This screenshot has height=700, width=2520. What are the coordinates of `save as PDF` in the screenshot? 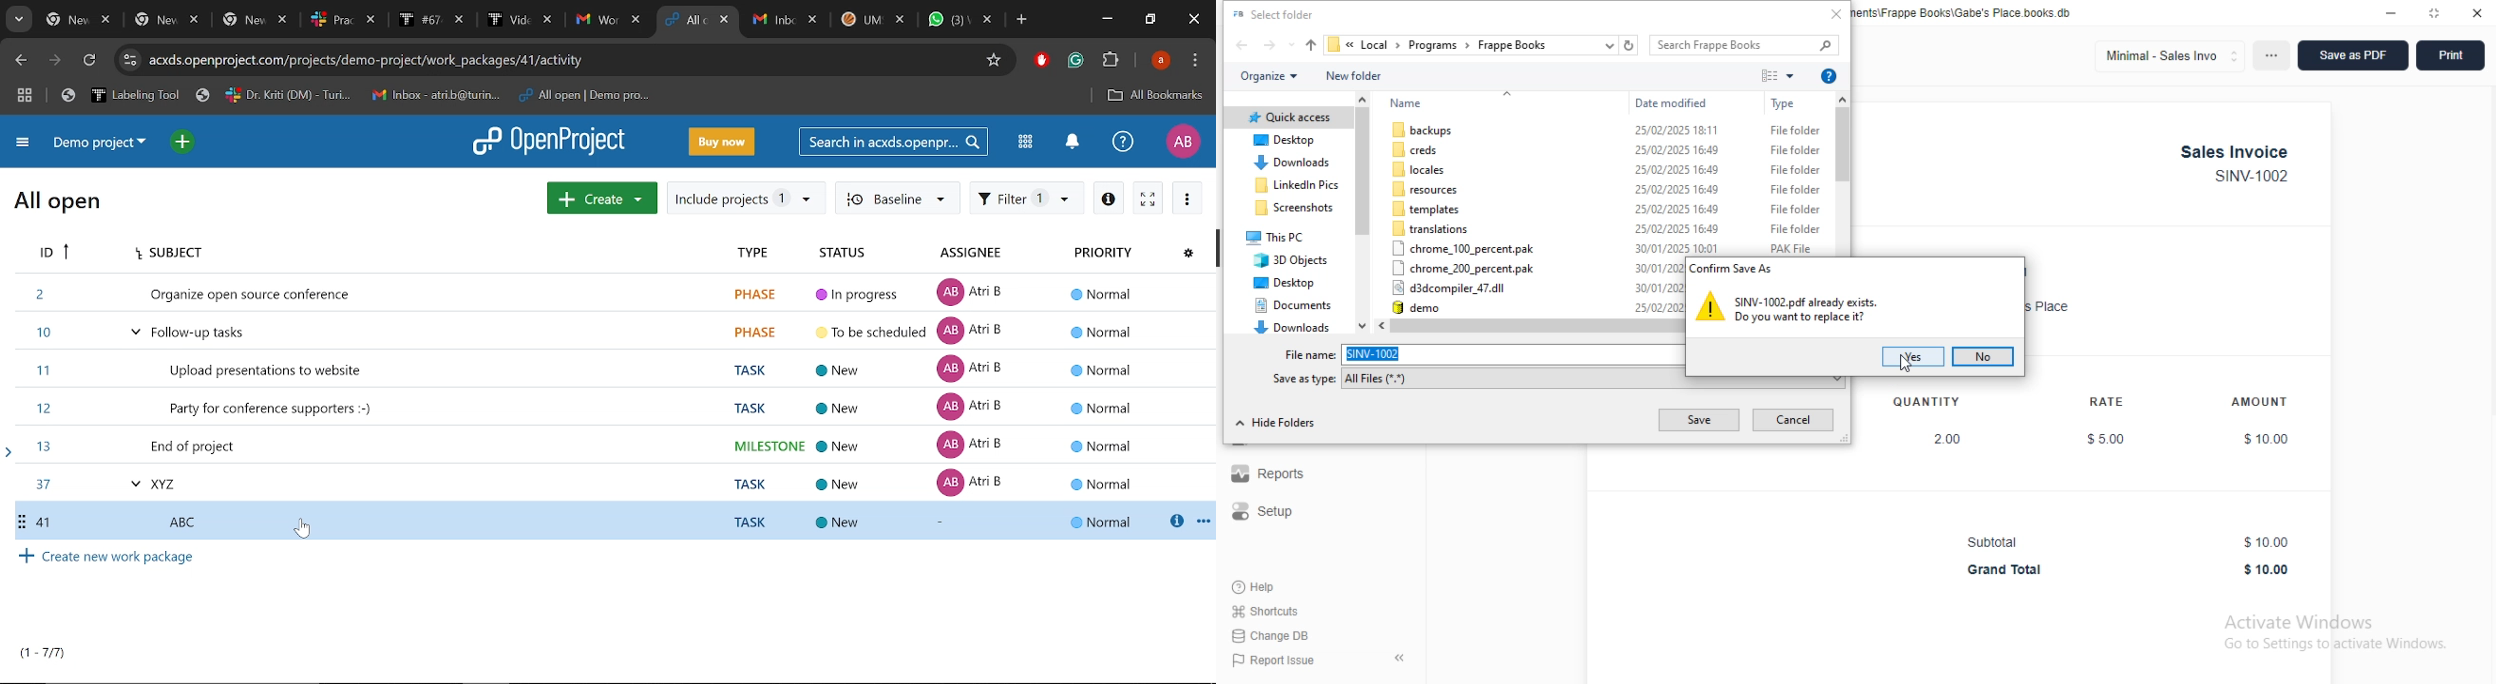 It's located at (2353, 55).